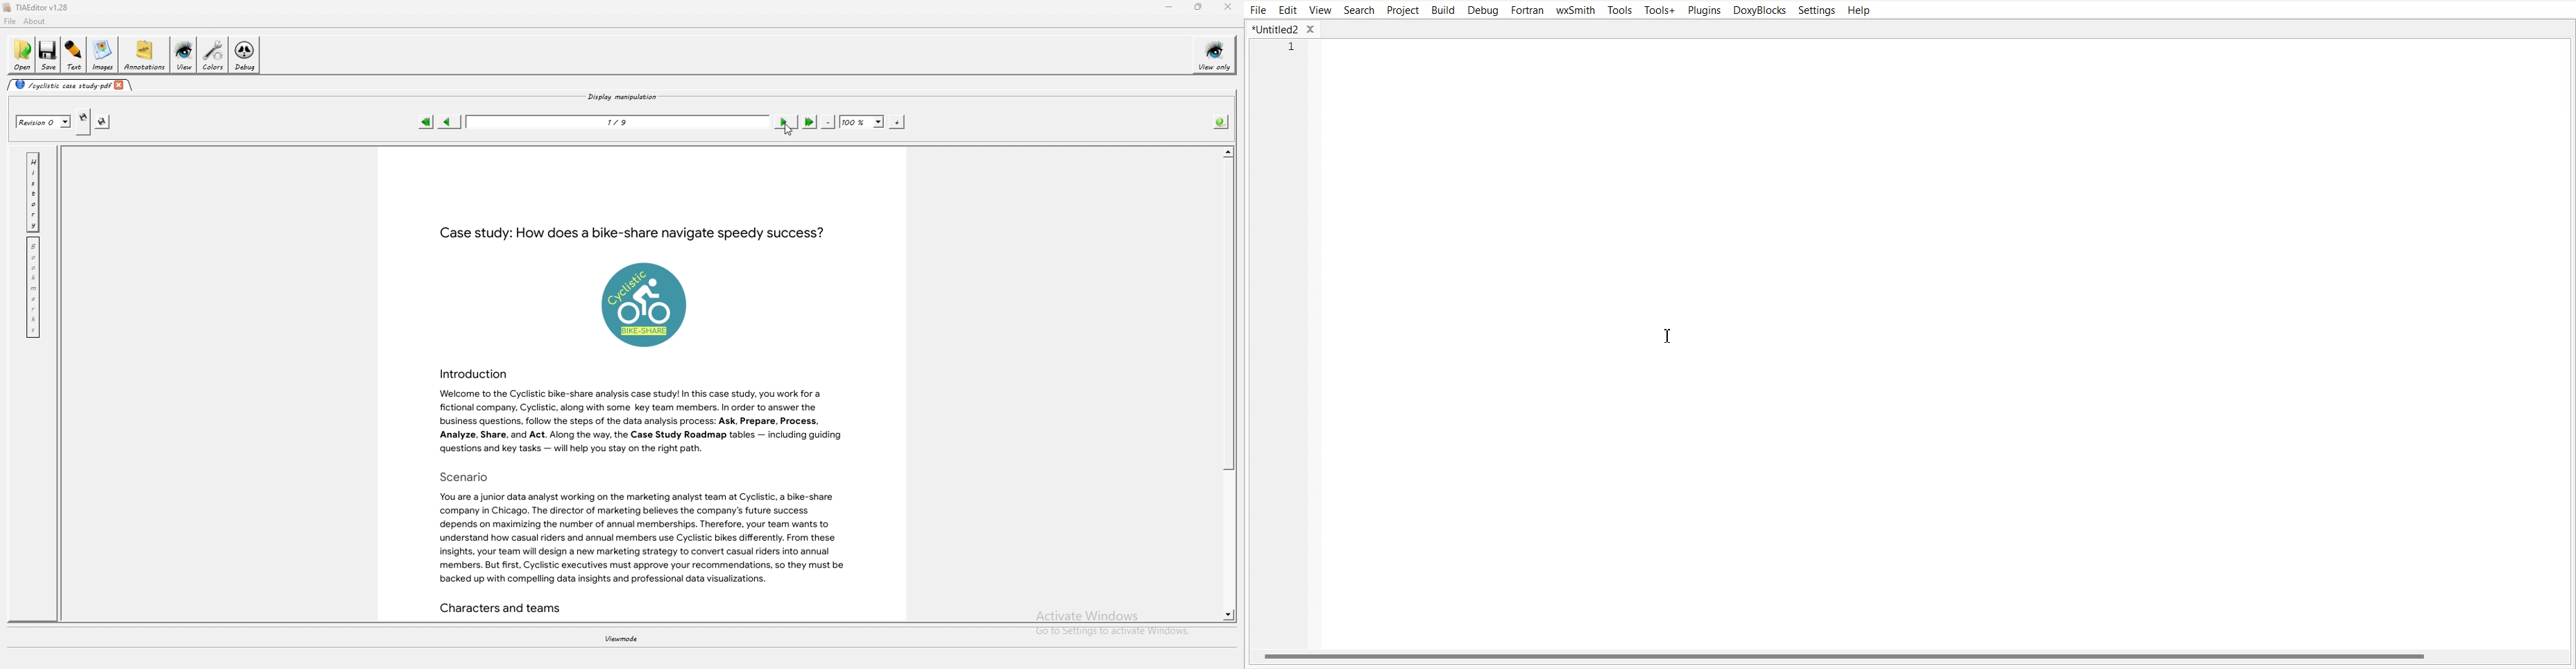 Image resolution: width=2576 pixels, height=672 pixels. Describe the element at coordinates (1861, 10) in the screenshot. I see `Help` at that location.